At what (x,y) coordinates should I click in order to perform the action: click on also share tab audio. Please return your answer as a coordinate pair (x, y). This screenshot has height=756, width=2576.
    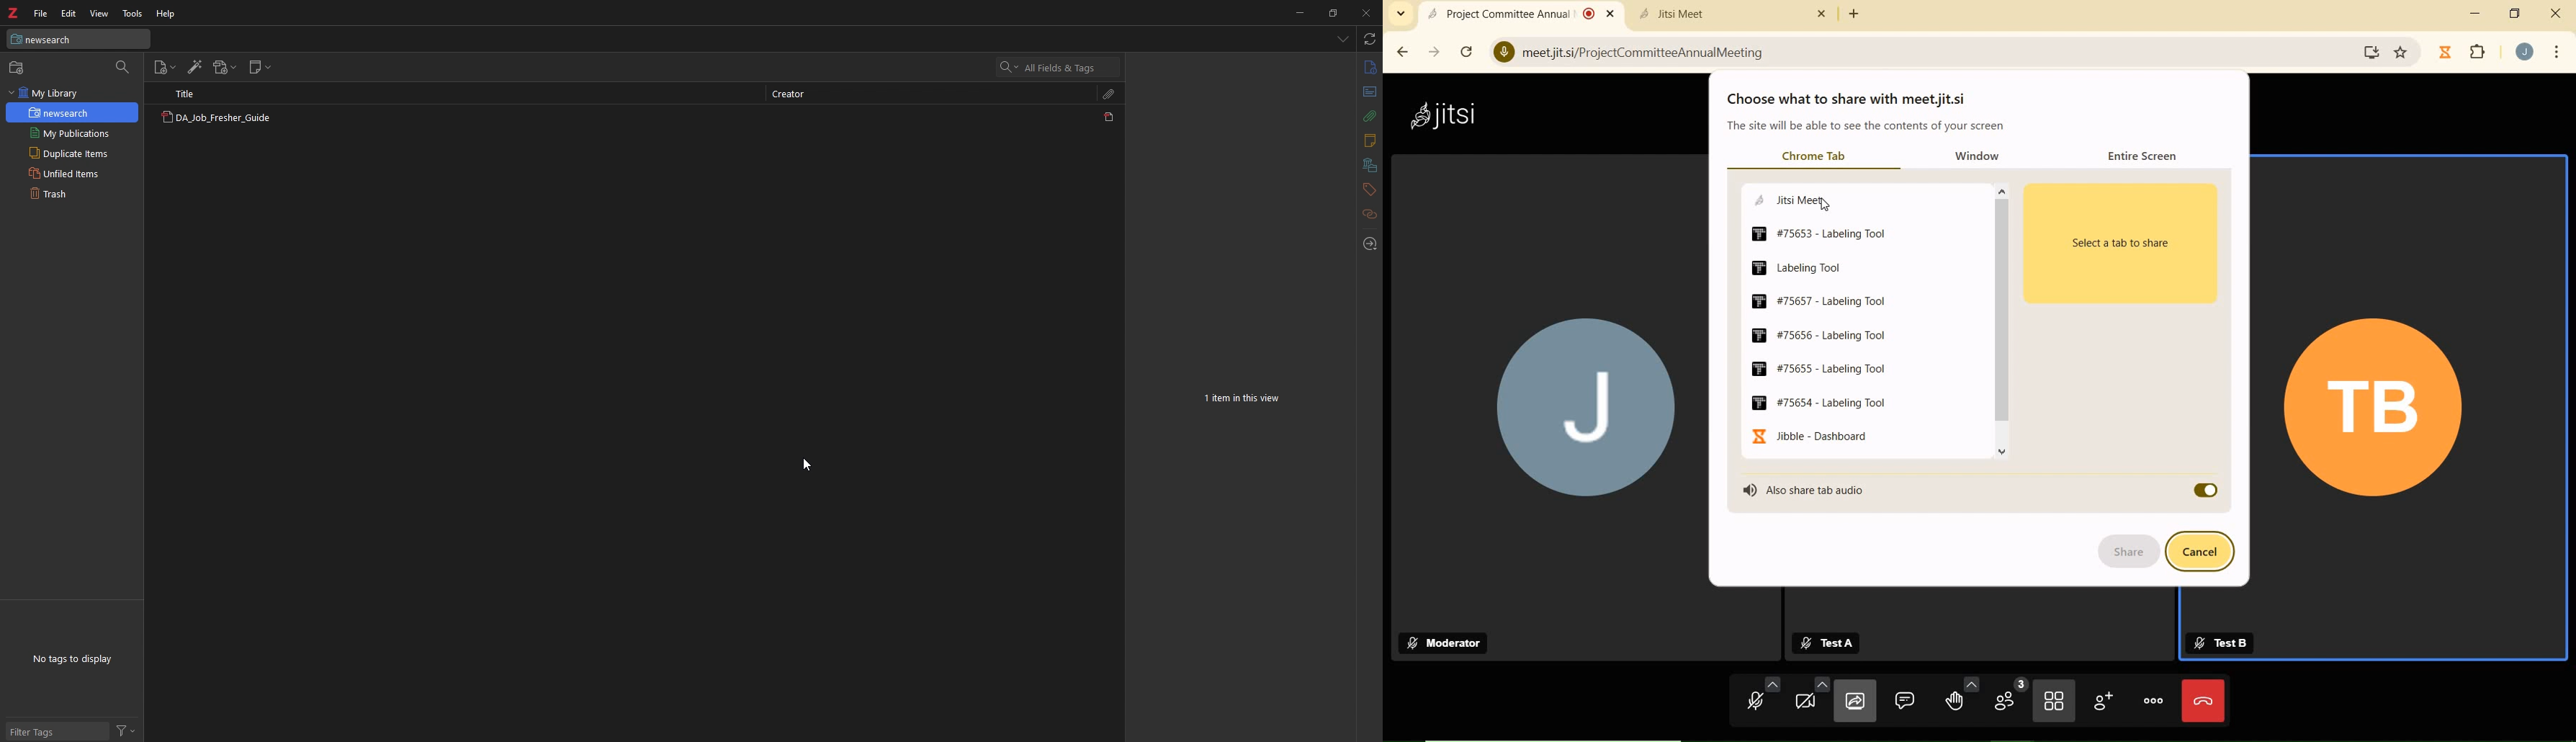
    Looking at the image, I should click on (1810, 489).